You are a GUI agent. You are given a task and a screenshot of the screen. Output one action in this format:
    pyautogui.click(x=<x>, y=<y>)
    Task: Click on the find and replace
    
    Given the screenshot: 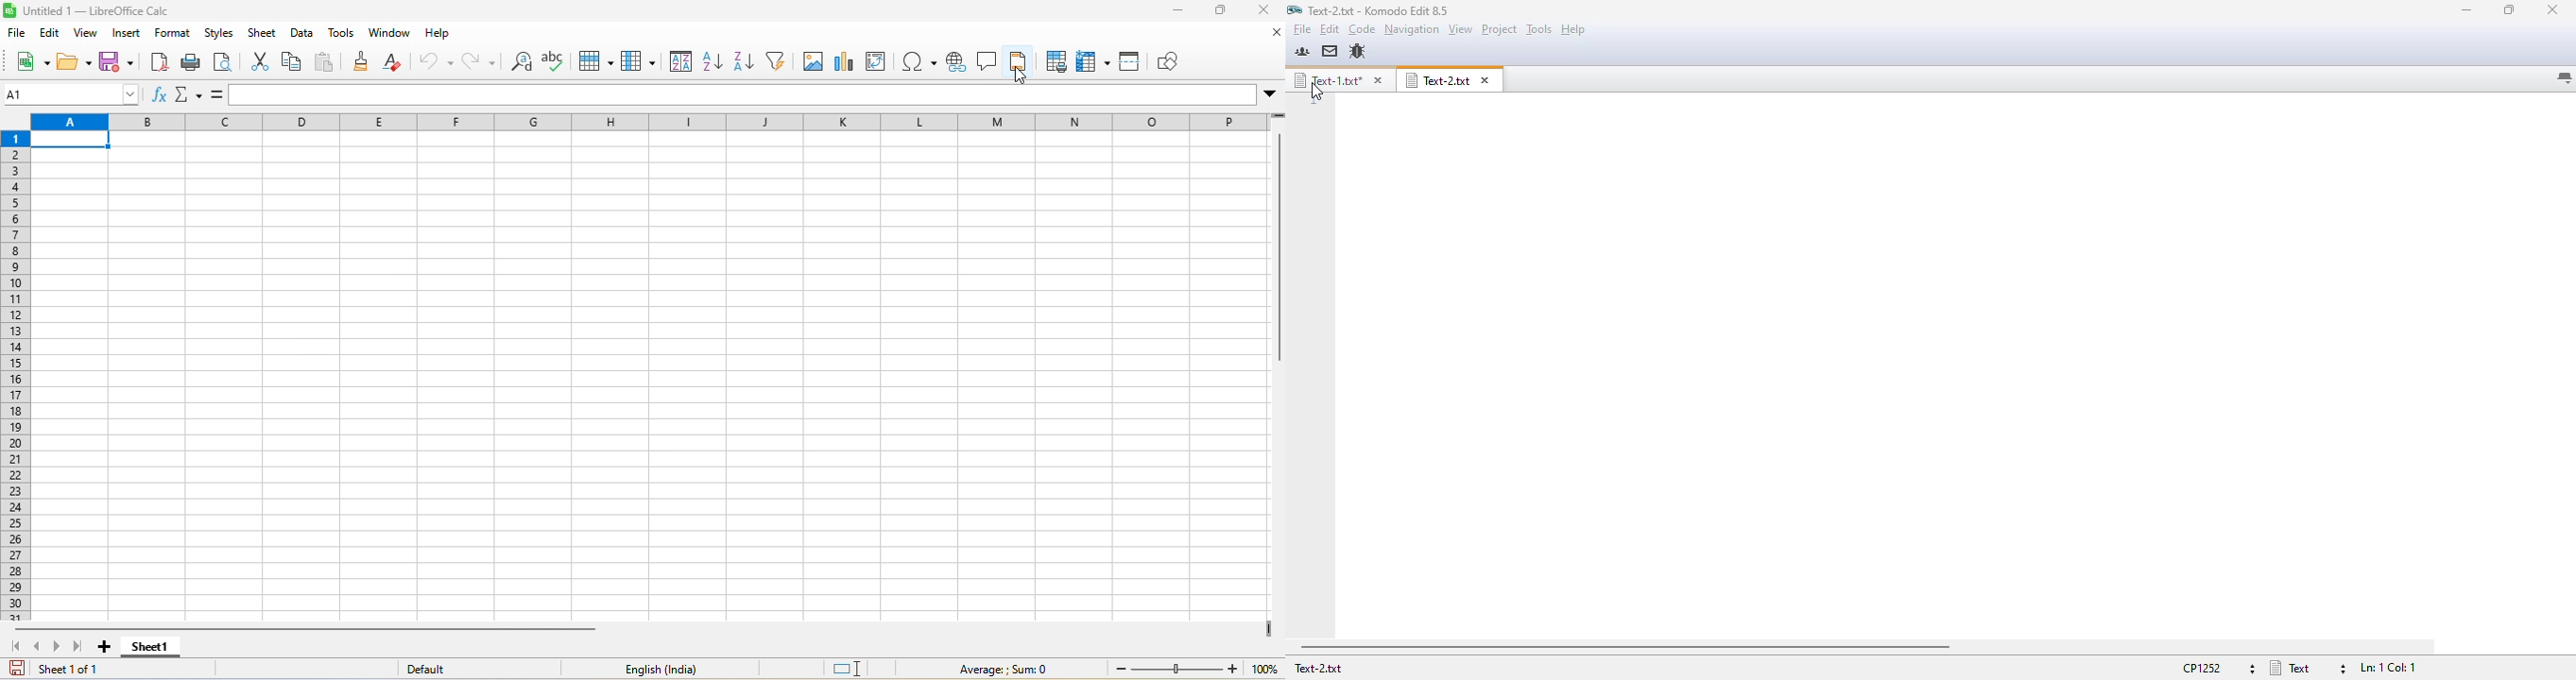 What is the action you would take?
    pyautogui.click(x=518, y=63)
    